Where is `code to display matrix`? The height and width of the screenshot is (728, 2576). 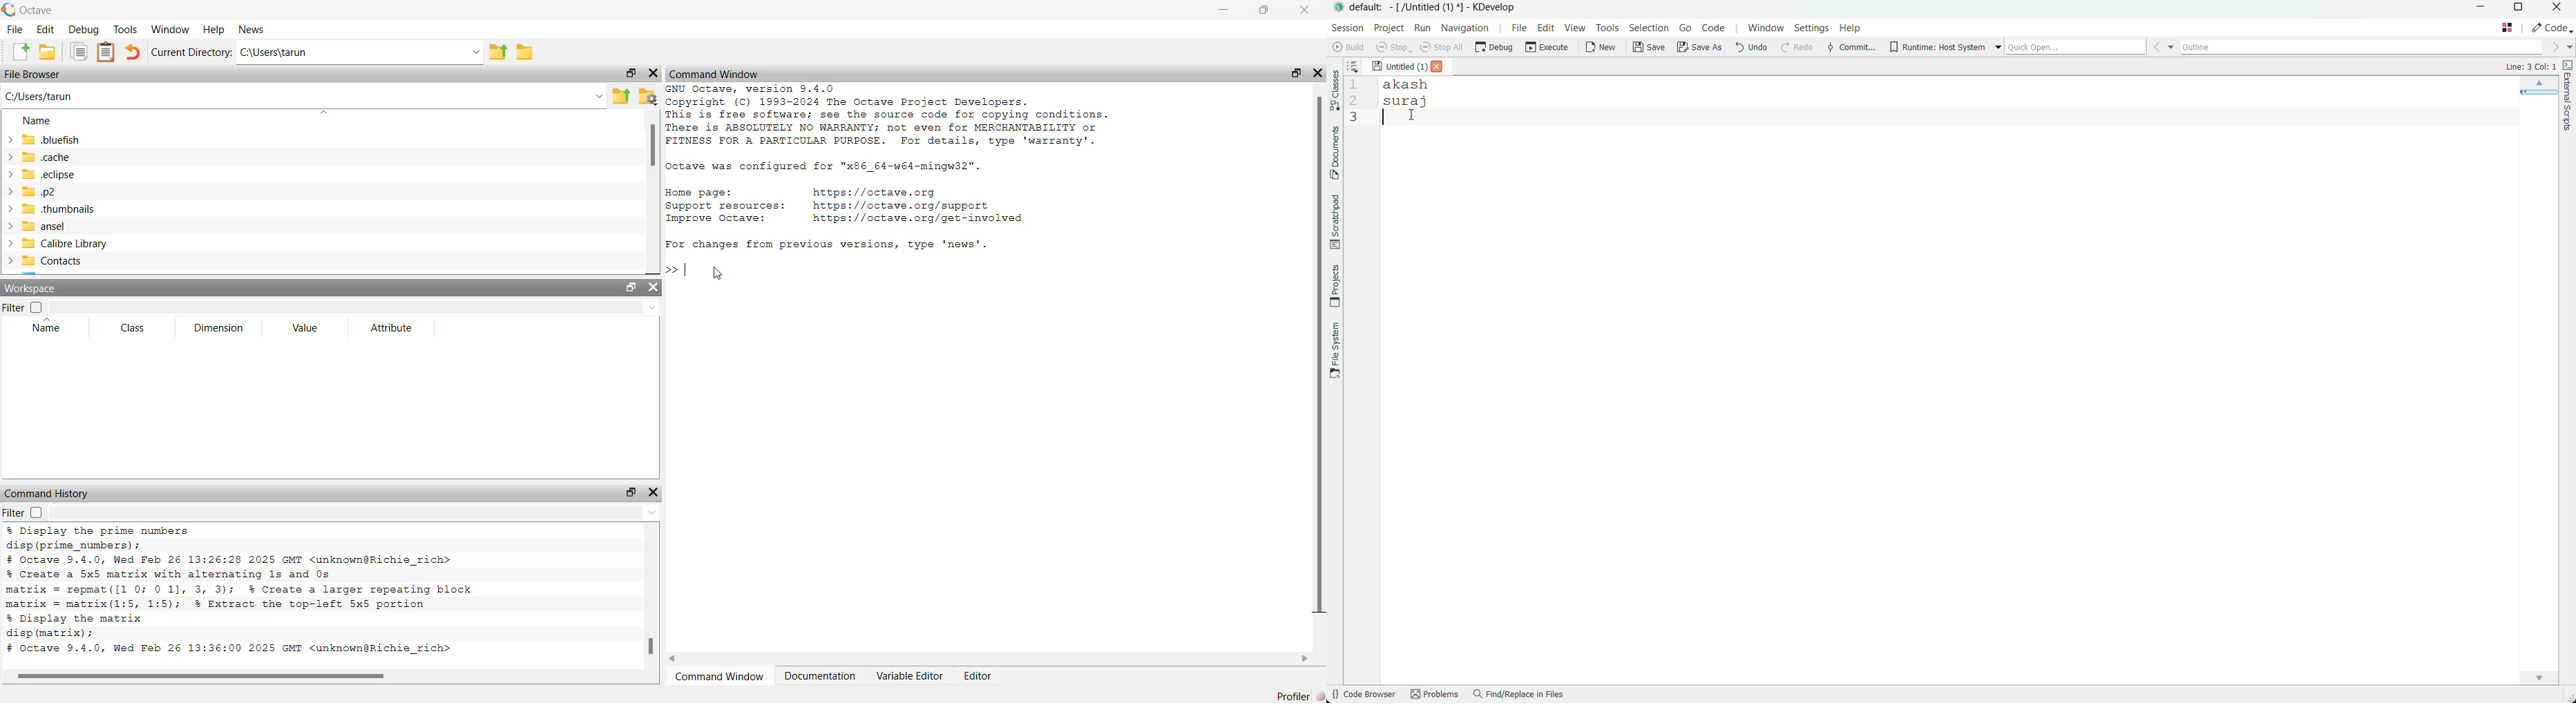
code to display matrix is located at coordinates (79, 626).